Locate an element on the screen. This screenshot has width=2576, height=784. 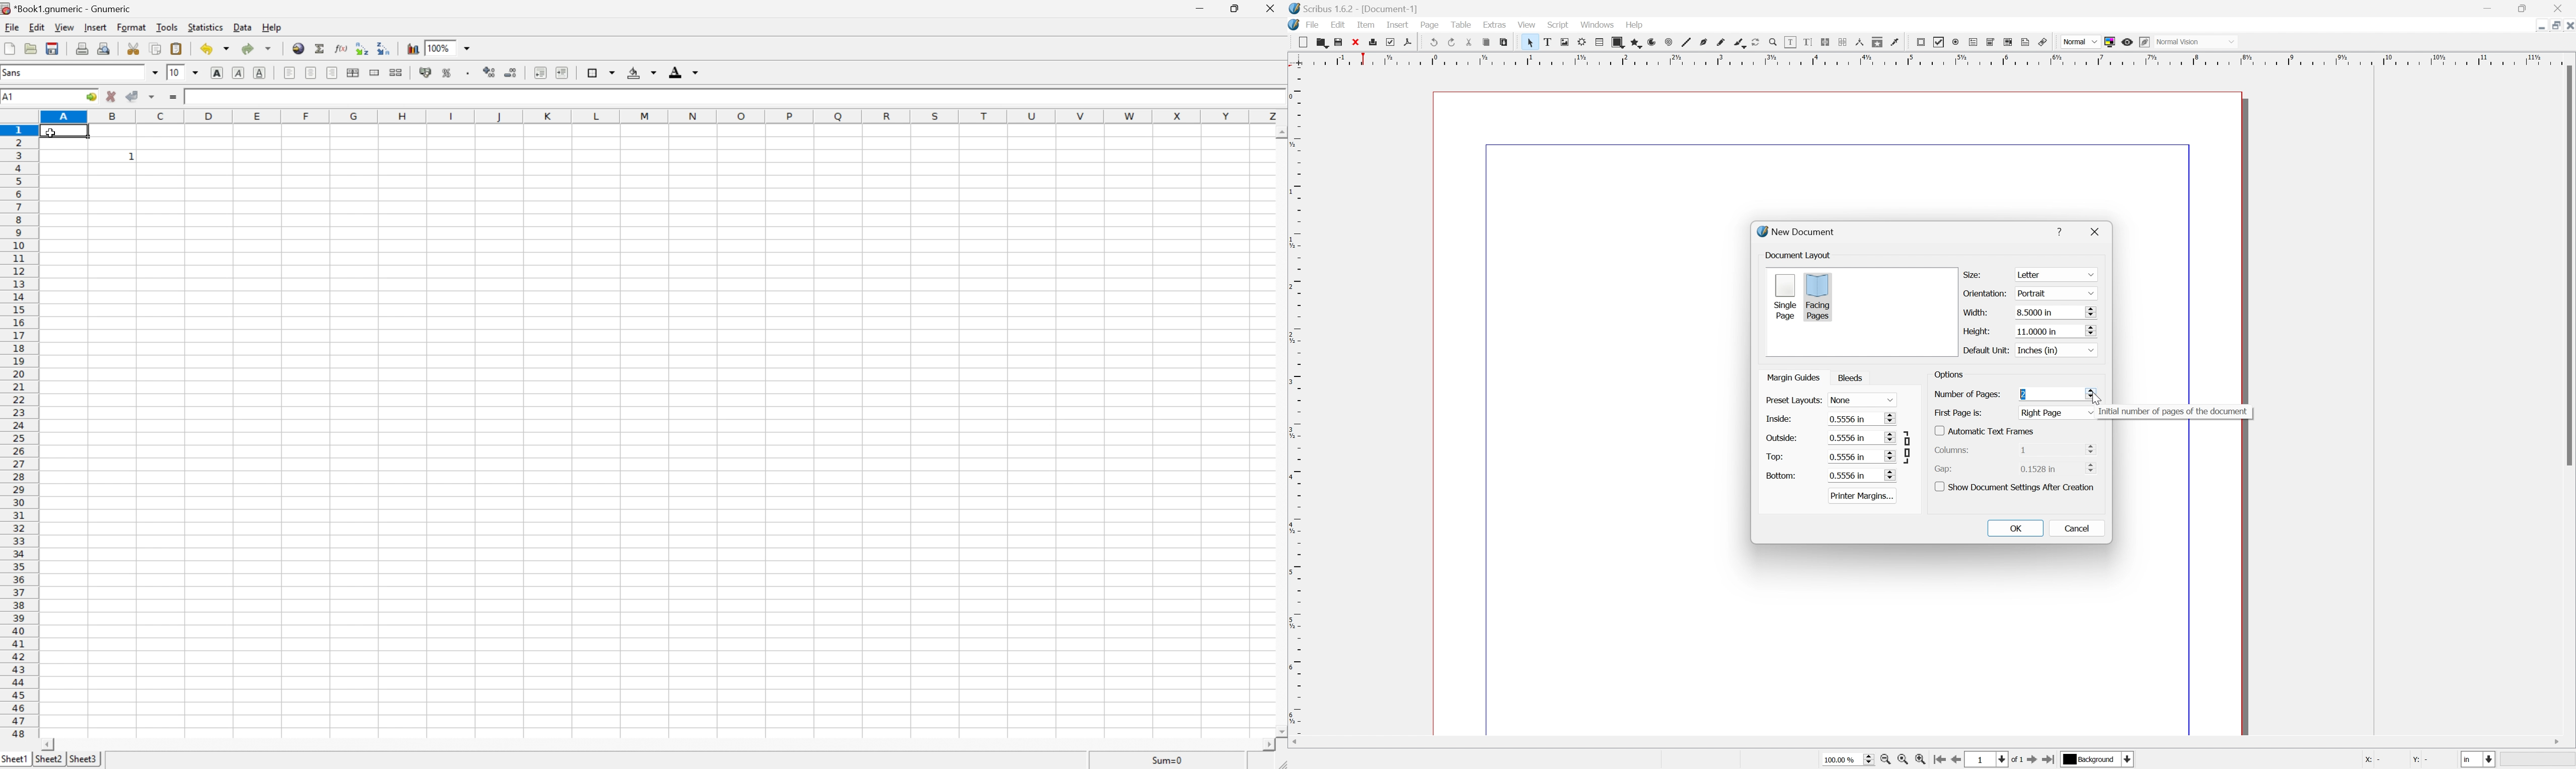
scroll left is located at coordinates (49, 744).